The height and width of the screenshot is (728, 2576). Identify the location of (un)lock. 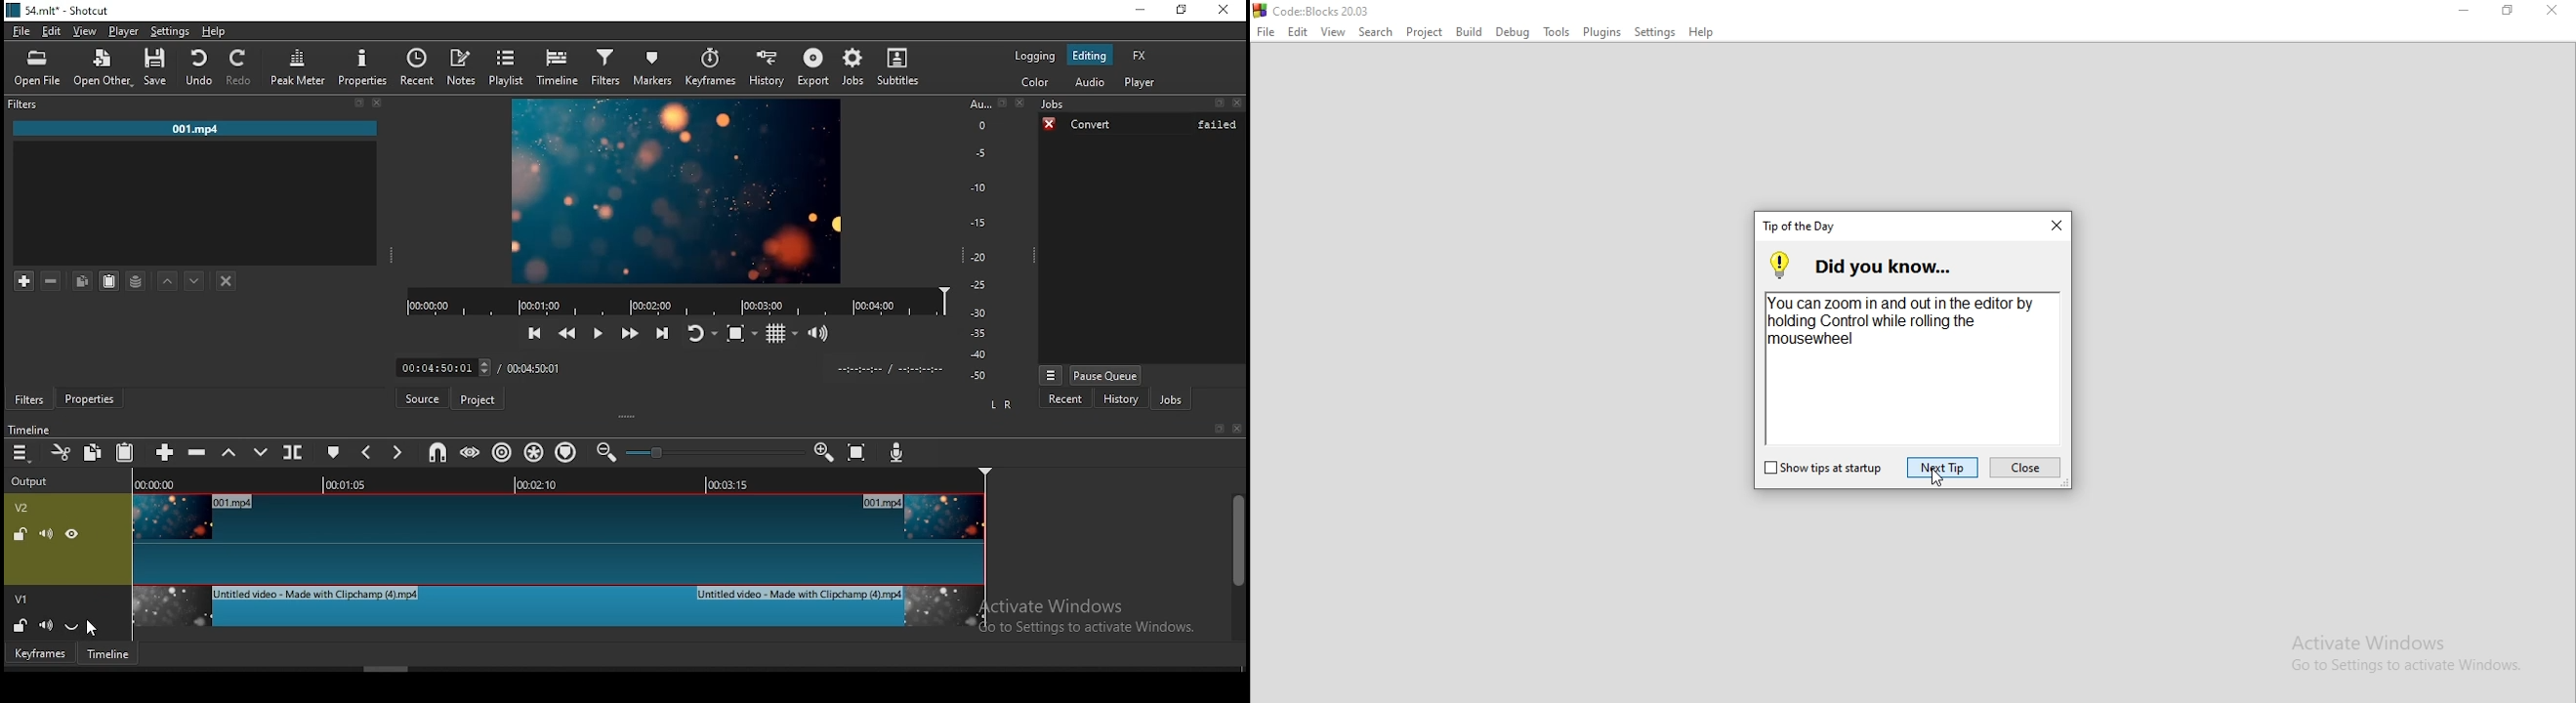
(18, 533).